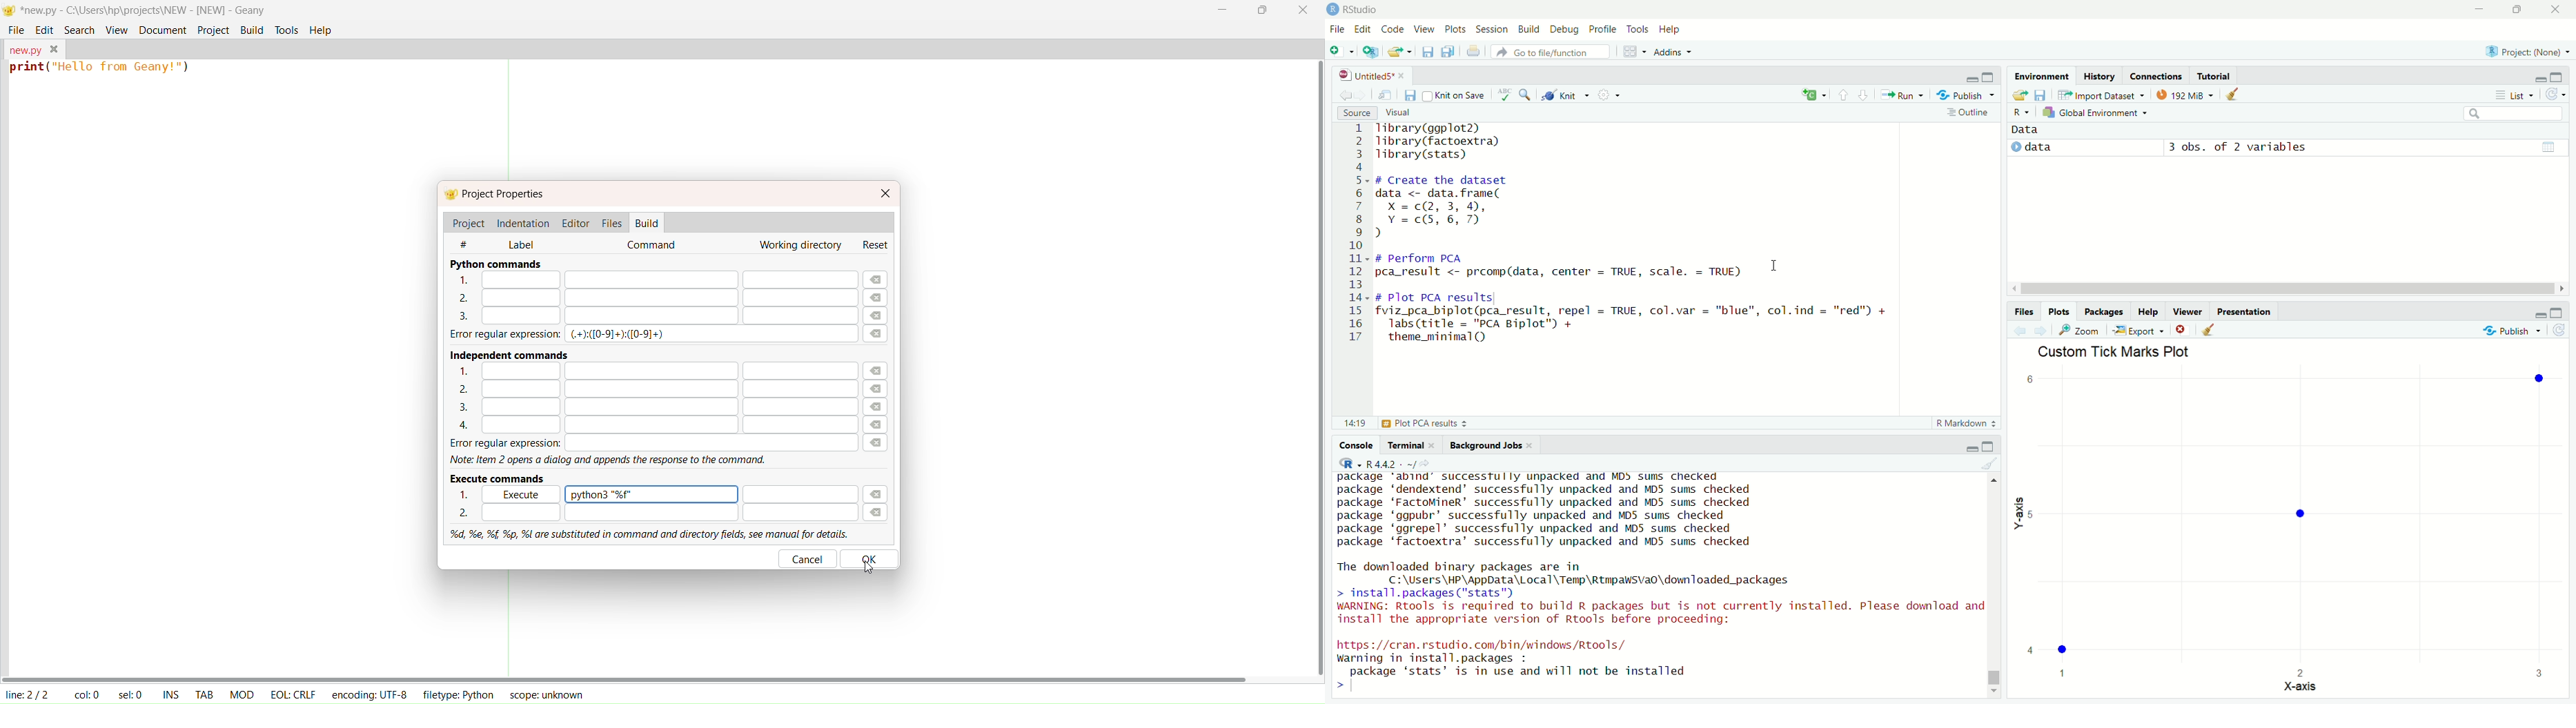  What do you see at coordinates (1966, 422) in the screenshot?
I see `r markdown` at bounding box center [1966, 422].